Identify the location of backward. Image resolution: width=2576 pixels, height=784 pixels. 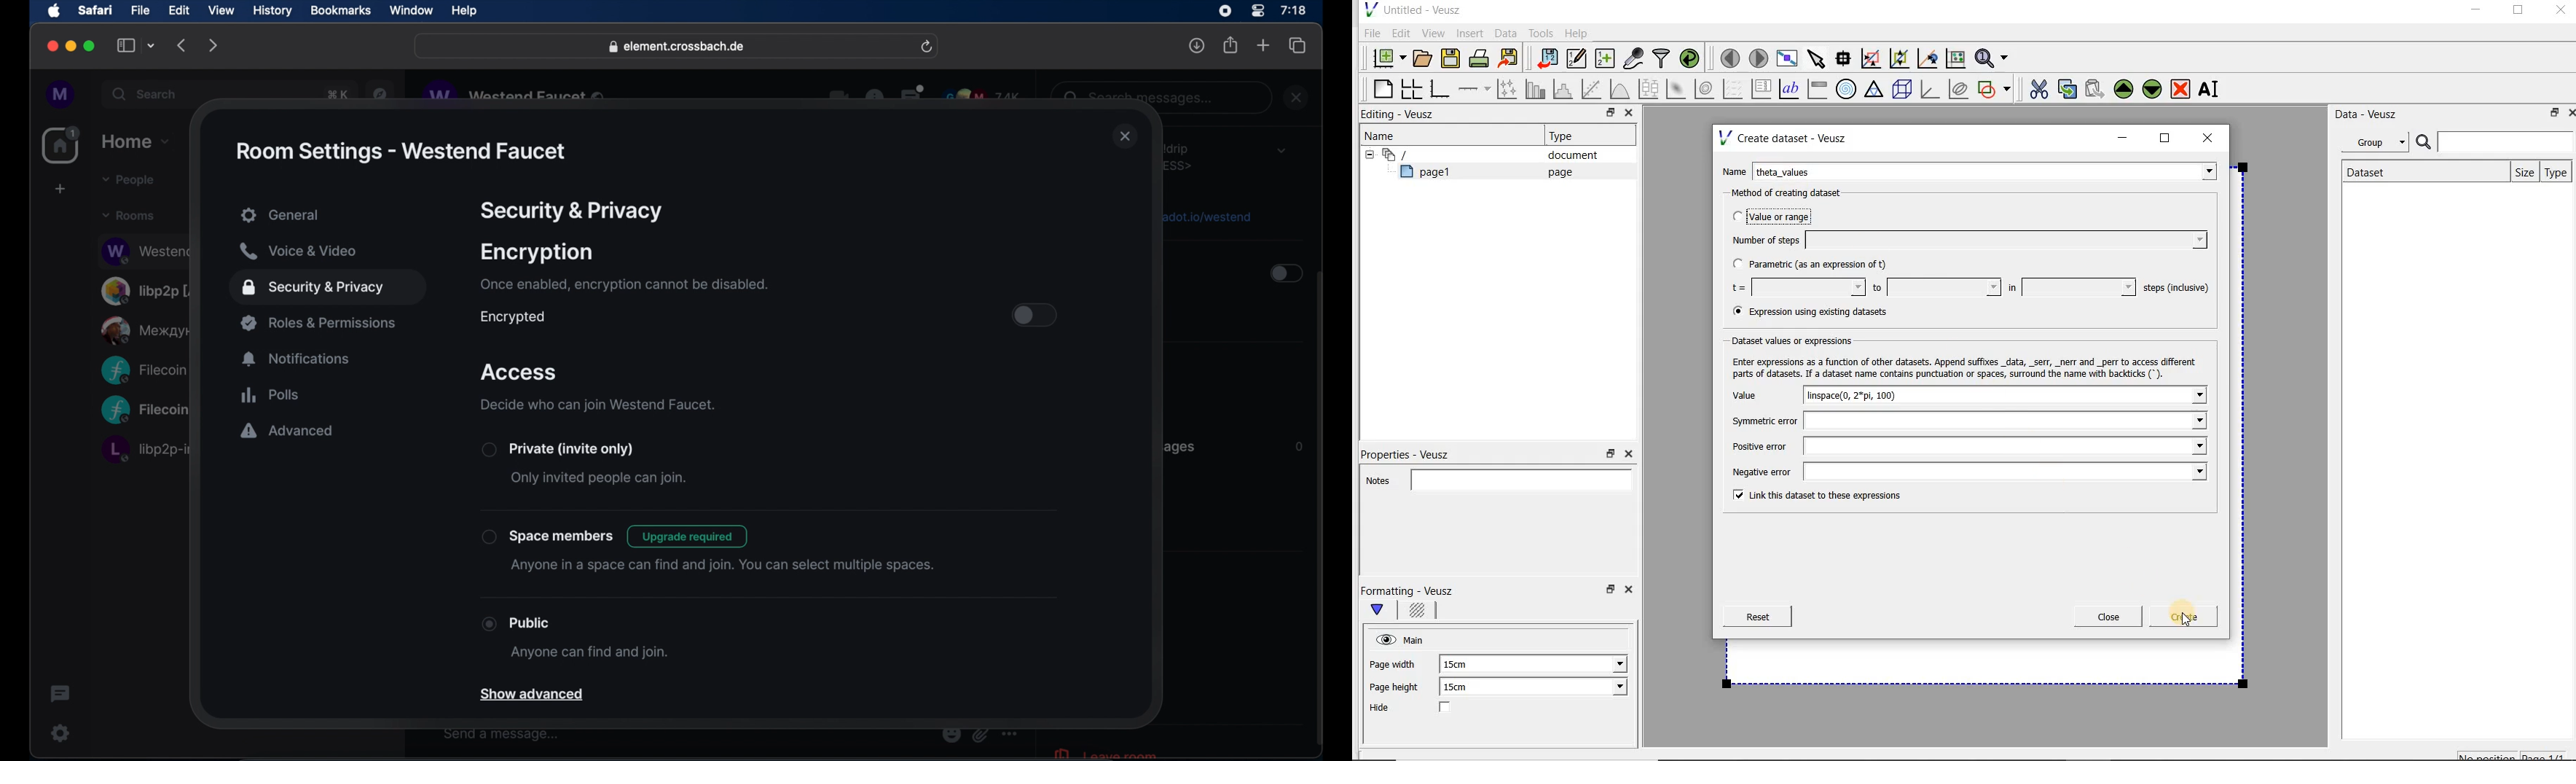
(182, 45).